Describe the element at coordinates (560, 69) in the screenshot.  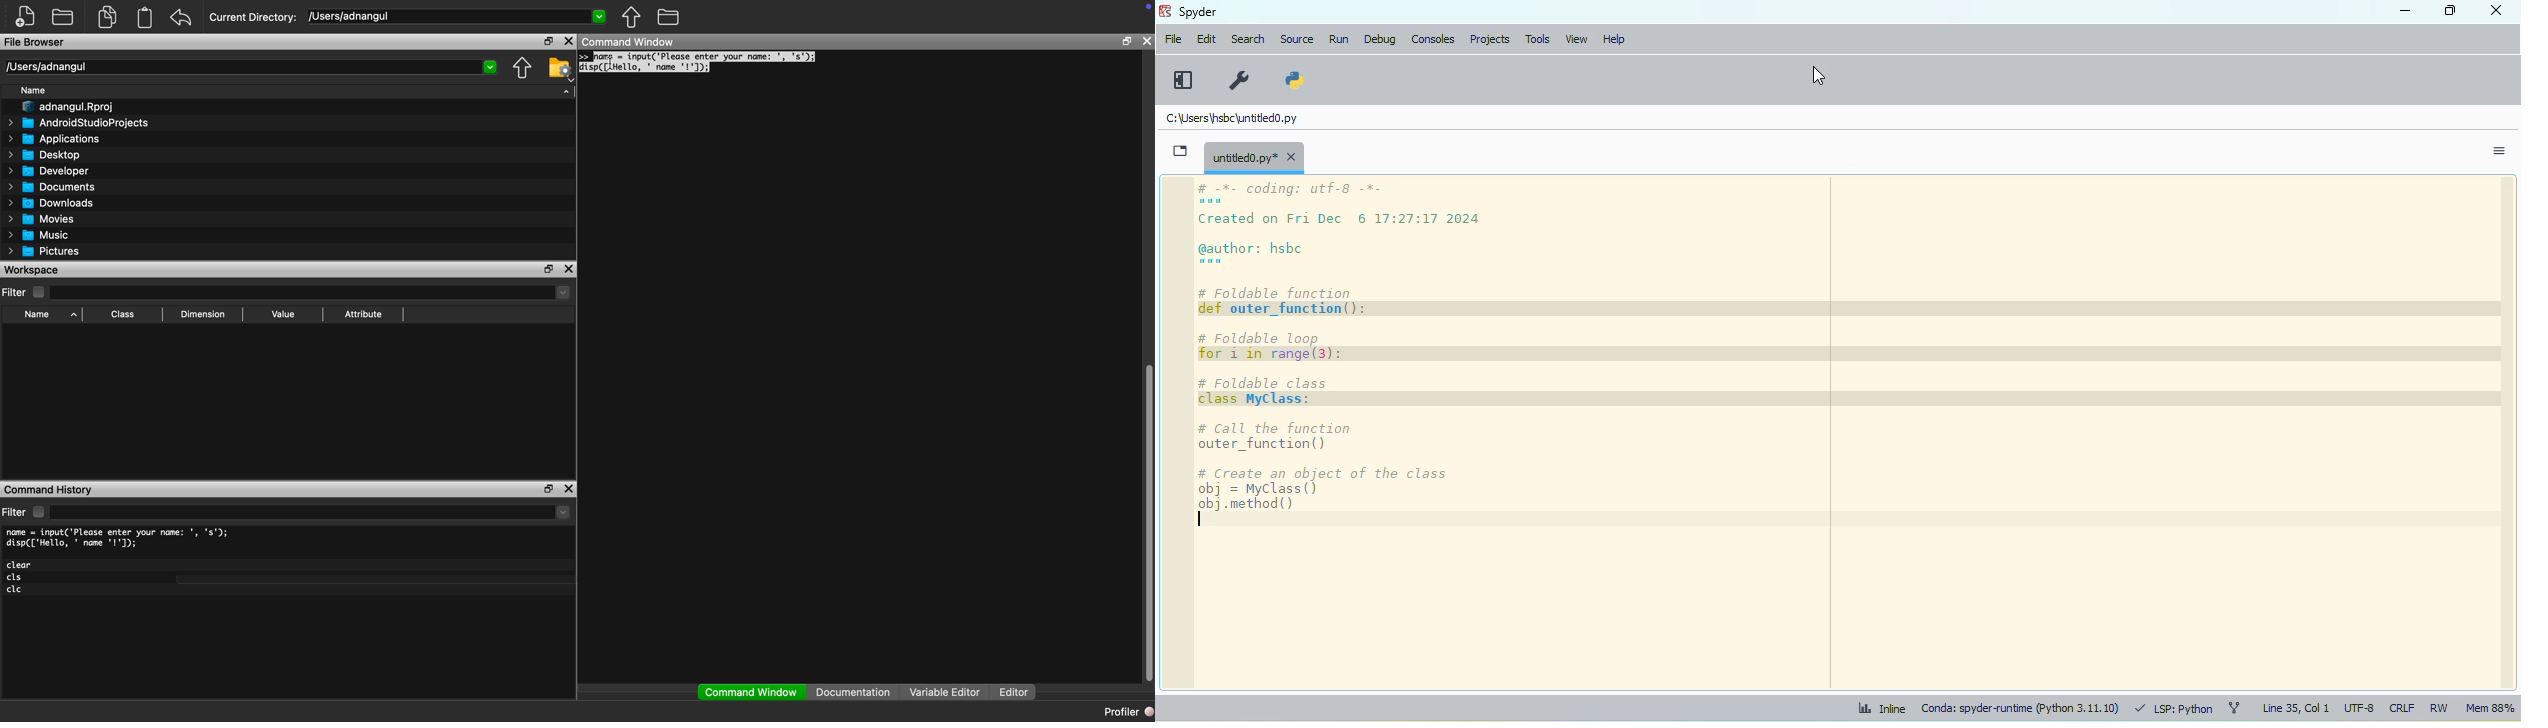
I see `Folder settings` at that location.